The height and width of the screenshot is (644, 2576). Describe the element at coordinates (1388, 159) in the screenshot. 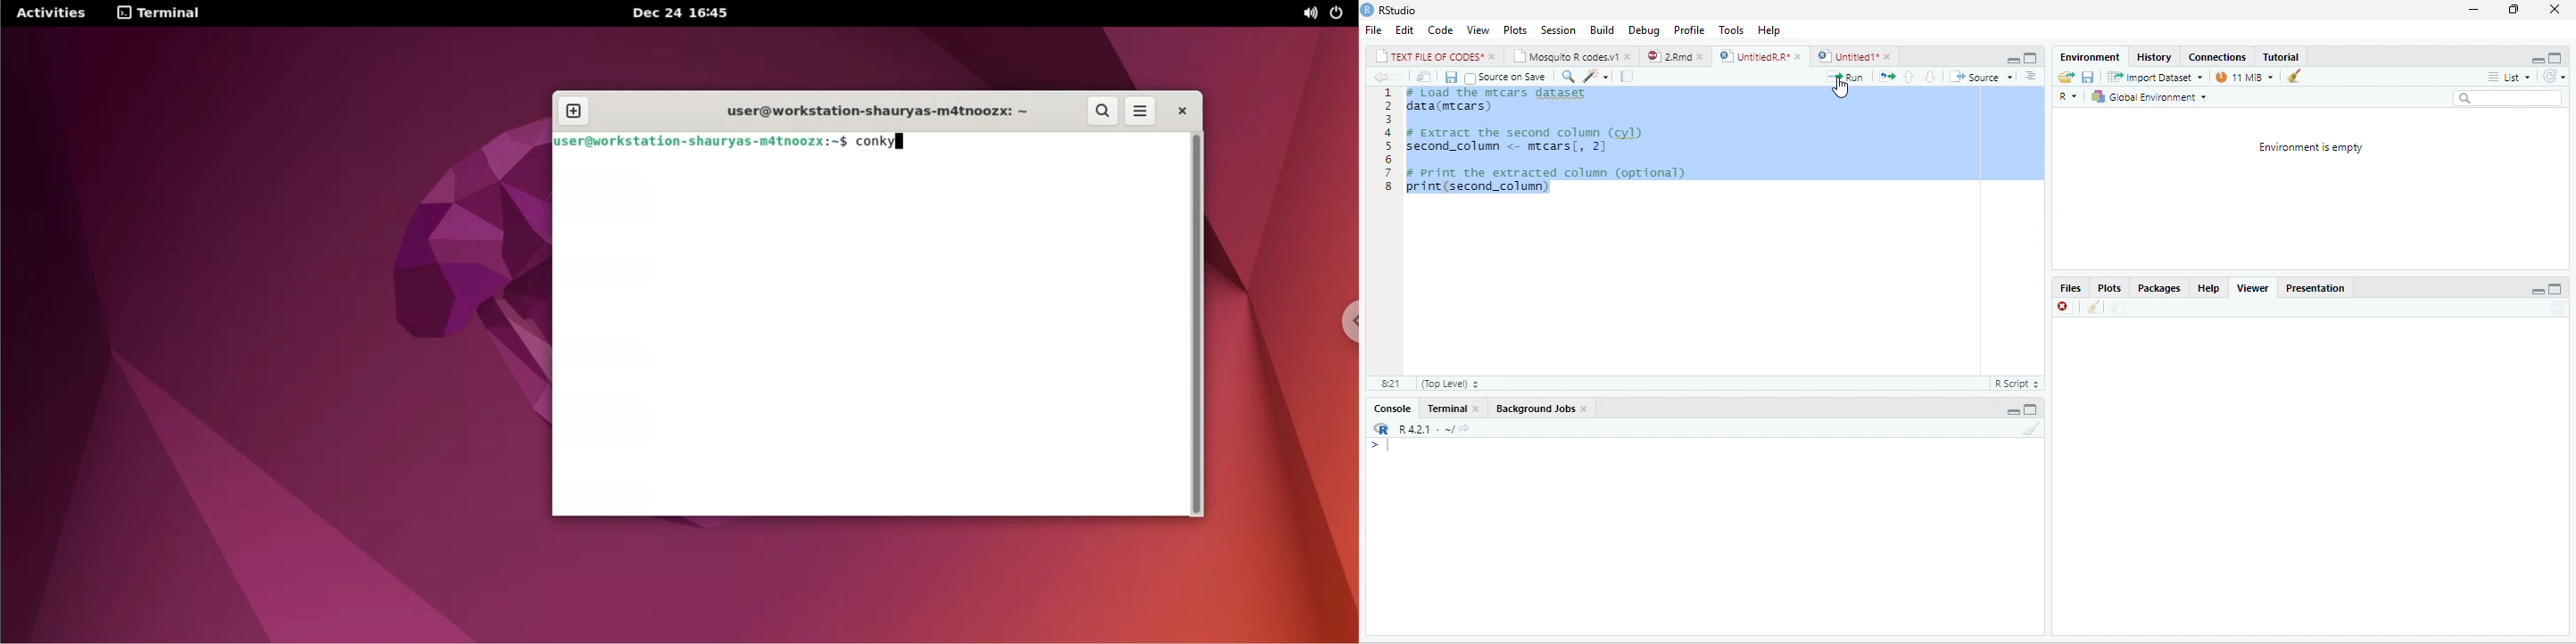

I see `6` at that location.